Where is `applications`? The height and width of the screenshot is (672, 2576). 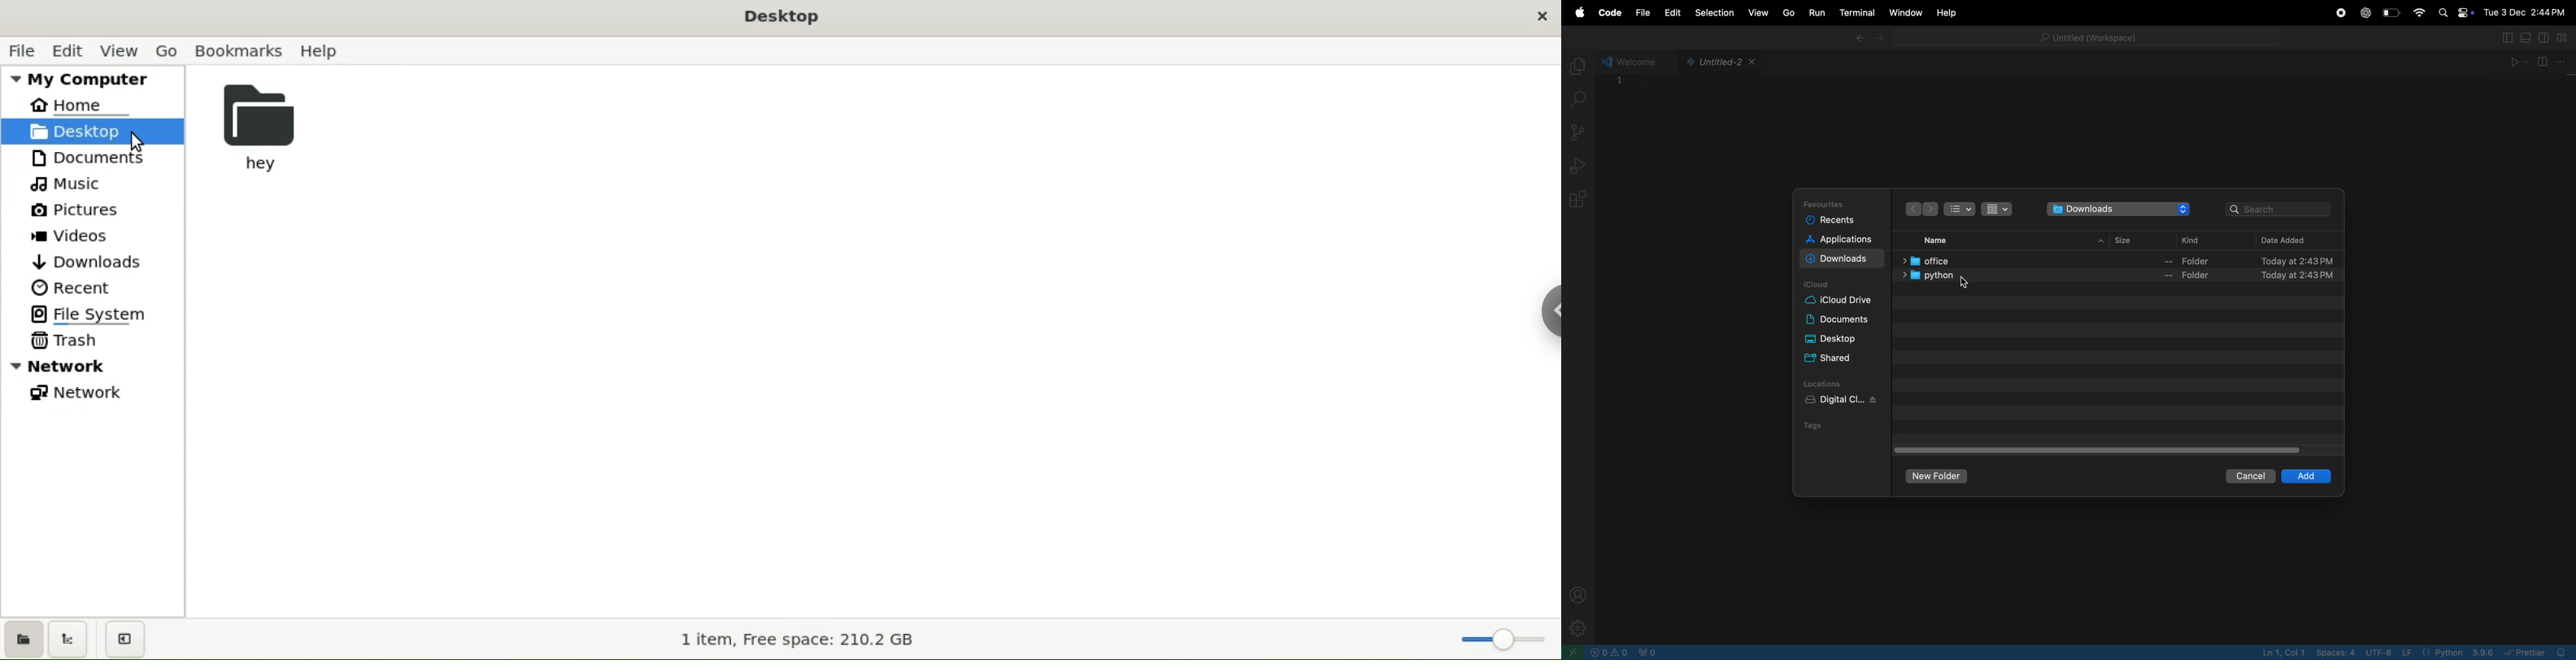
applications is located at coordinates (1844, 239).